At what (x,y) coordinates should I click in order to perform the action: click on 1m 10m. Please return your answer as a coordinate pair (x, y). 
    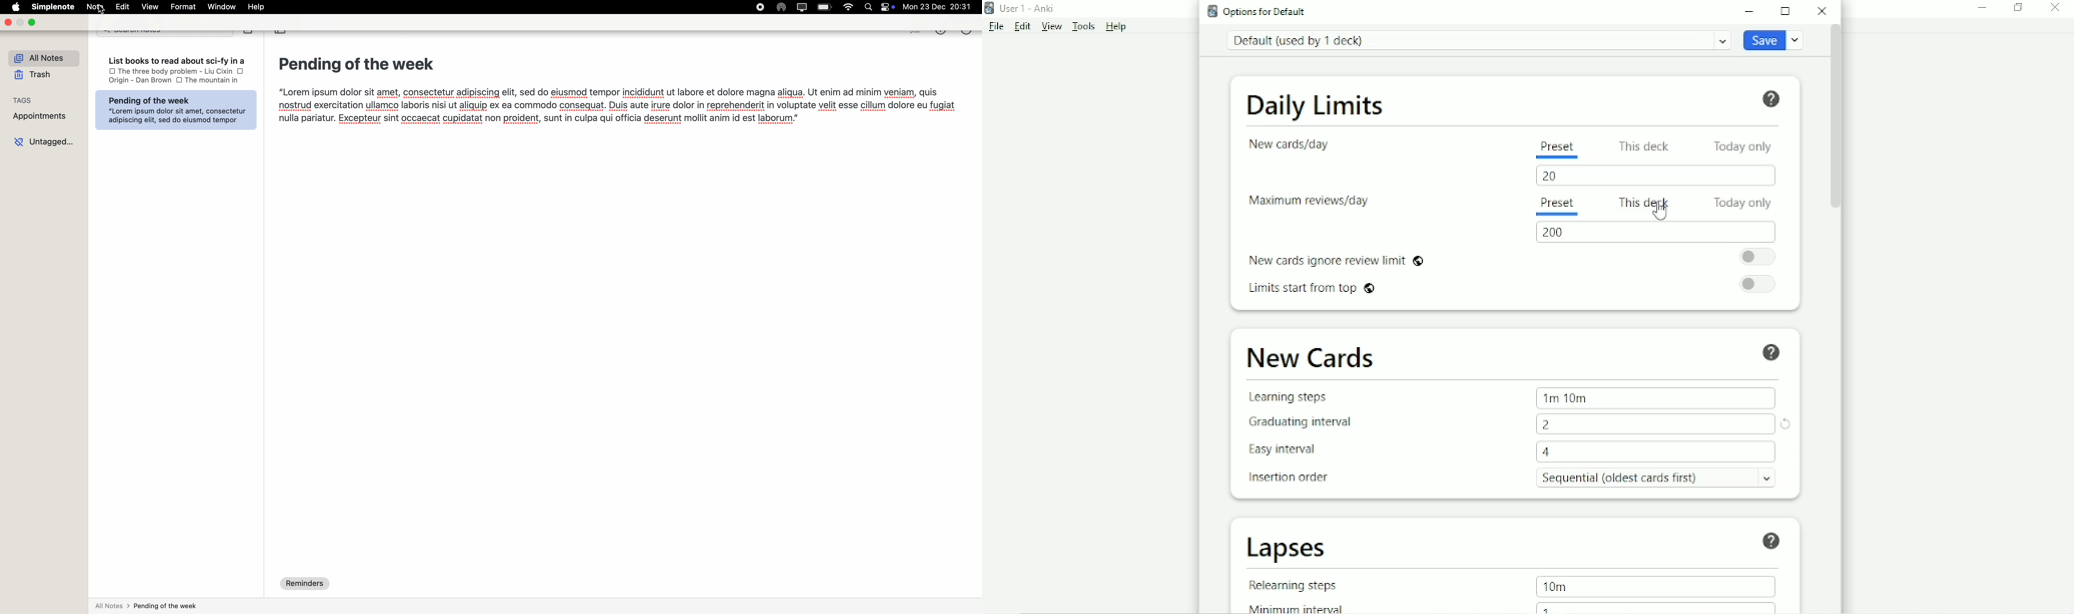
    Looking at the image, I should click on (1566, 397).